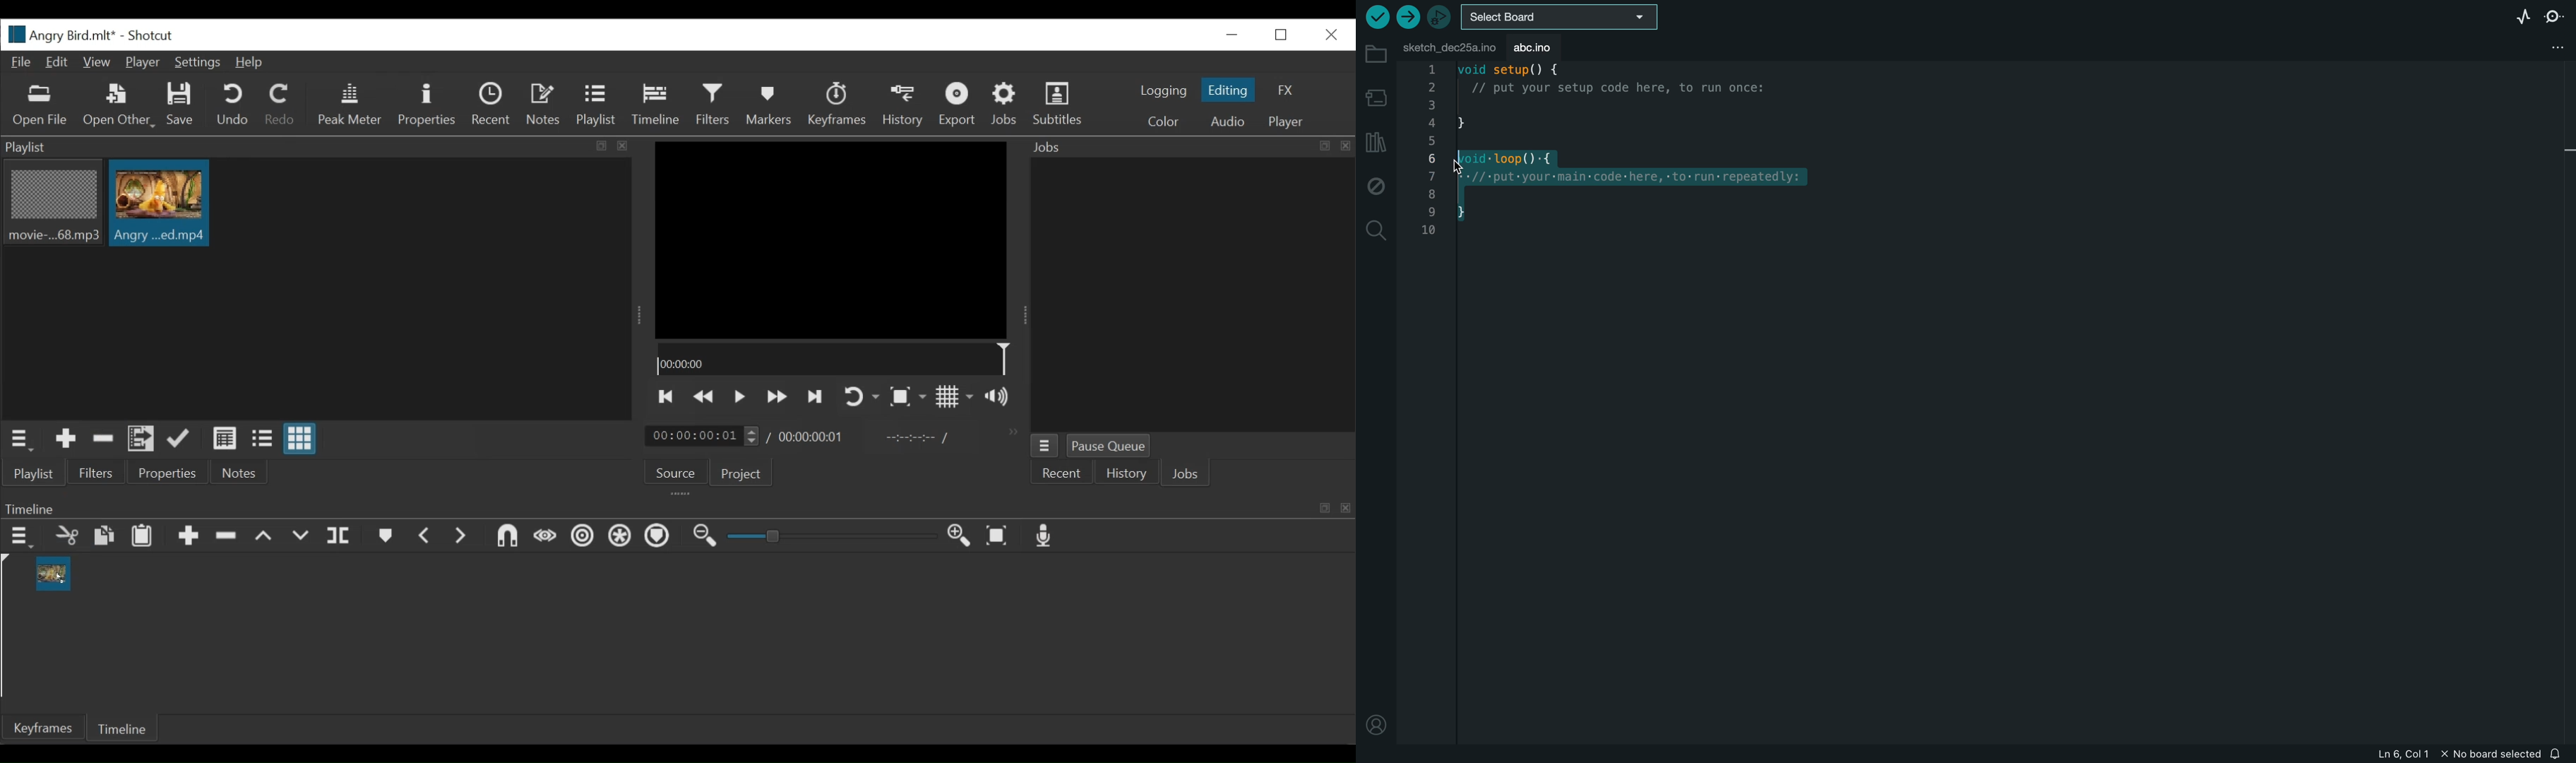 The image size is (2576, 784). What do you see at coordinates (837, 105) in the screenshot?
I see `Keyframes` at bounding box center [837, 105].